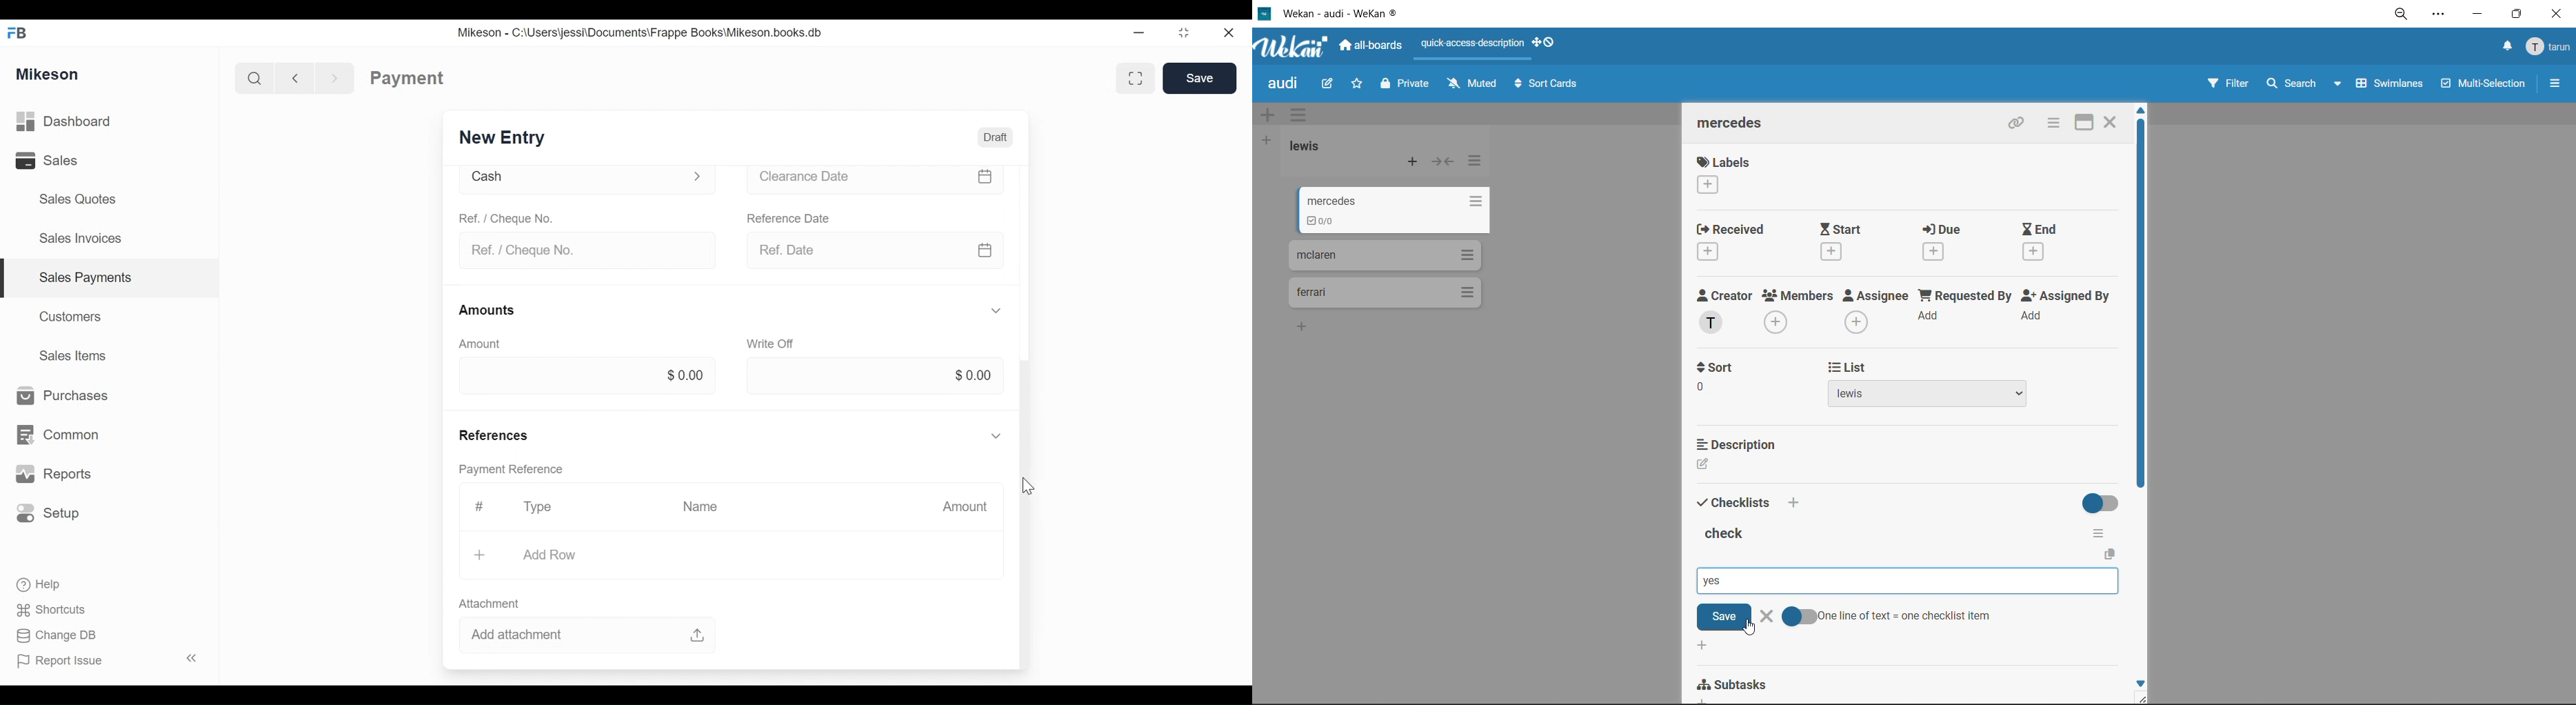  What do you see at coordinates (1406, 86) in the screenshot?
I see `private` at bounding box center [1406, 86].